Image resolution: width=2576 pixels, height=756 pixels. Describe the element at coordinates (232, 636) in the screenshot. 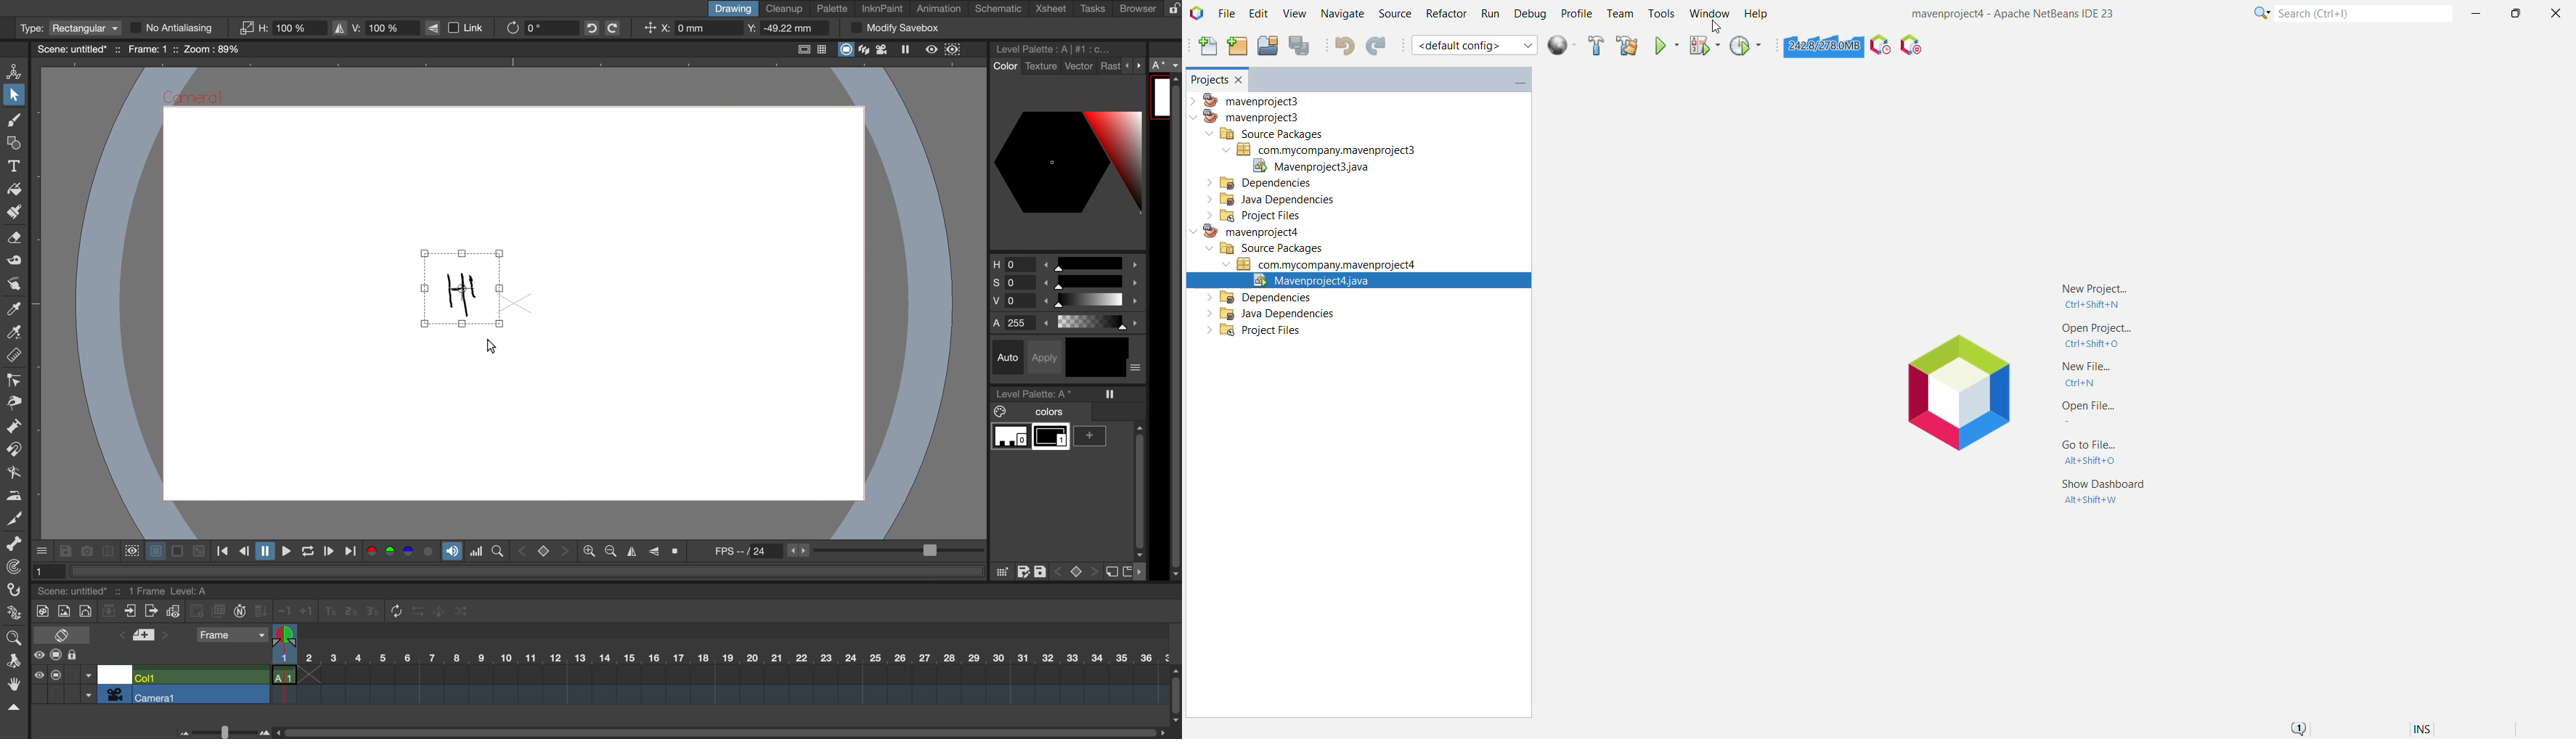

I see `frame` at that location.